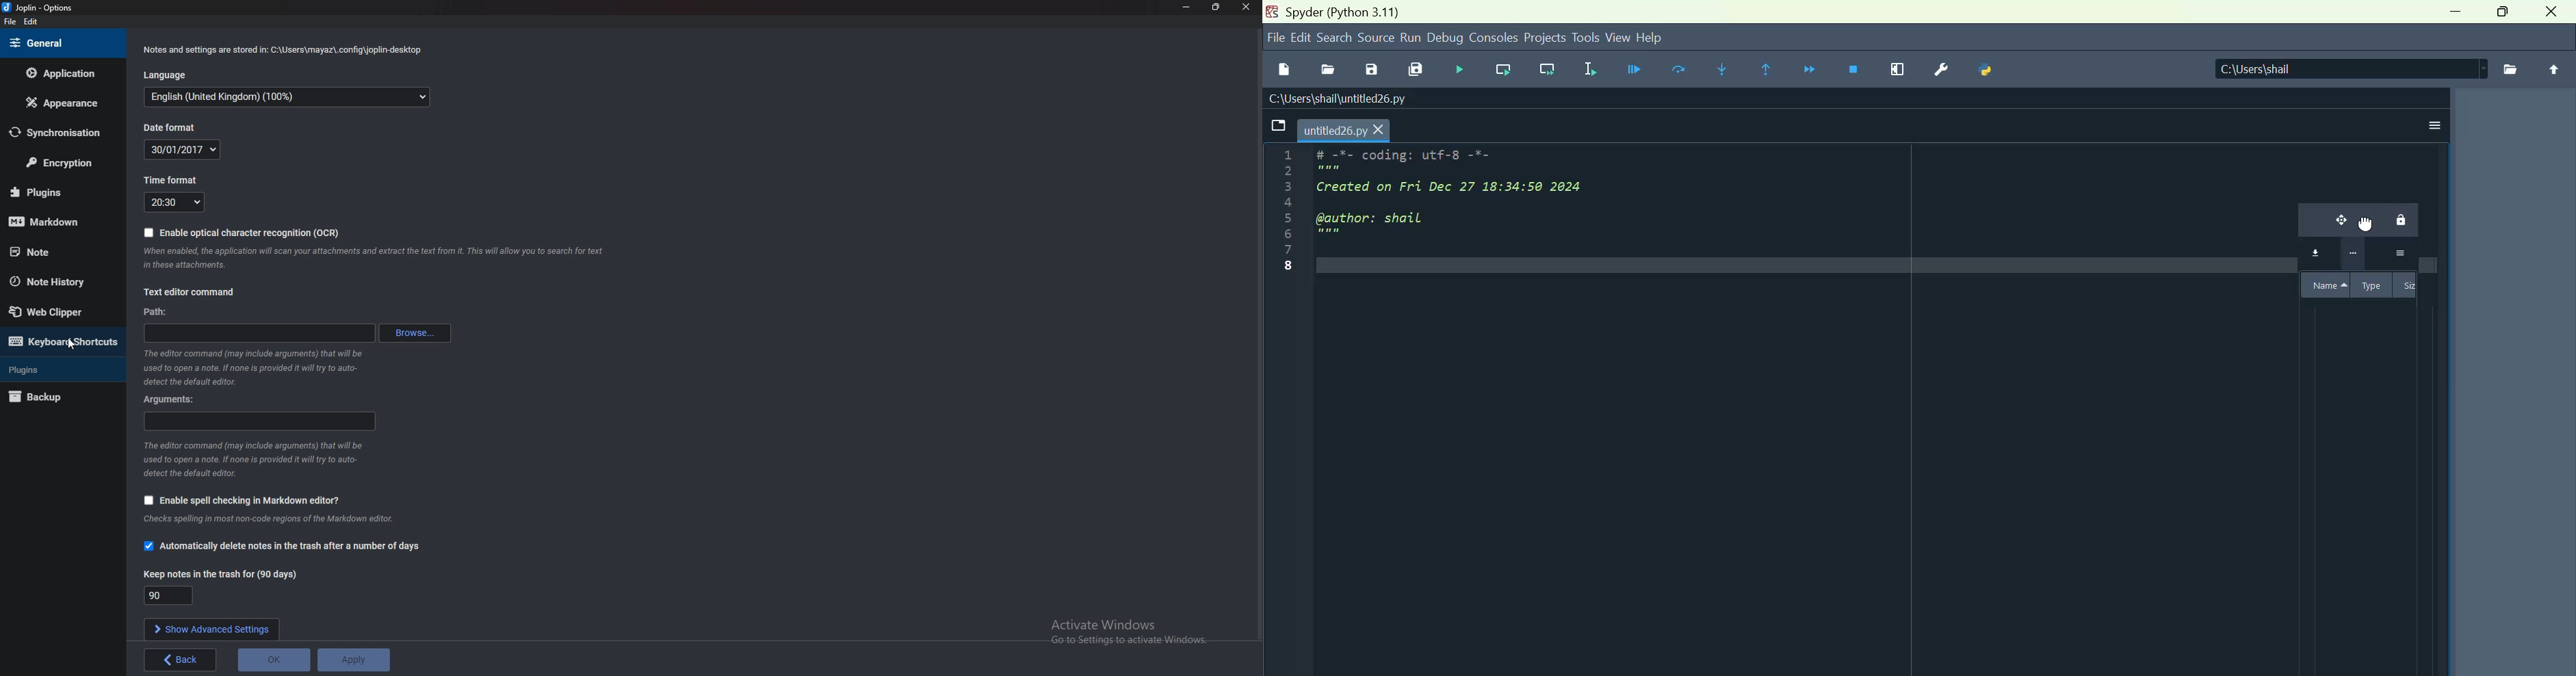 This screenshot has width=2576, height=700. What do you see at coordinates (62, 311) in the screenshot?
I see `Web clipper` at bounding box center [62, 311].